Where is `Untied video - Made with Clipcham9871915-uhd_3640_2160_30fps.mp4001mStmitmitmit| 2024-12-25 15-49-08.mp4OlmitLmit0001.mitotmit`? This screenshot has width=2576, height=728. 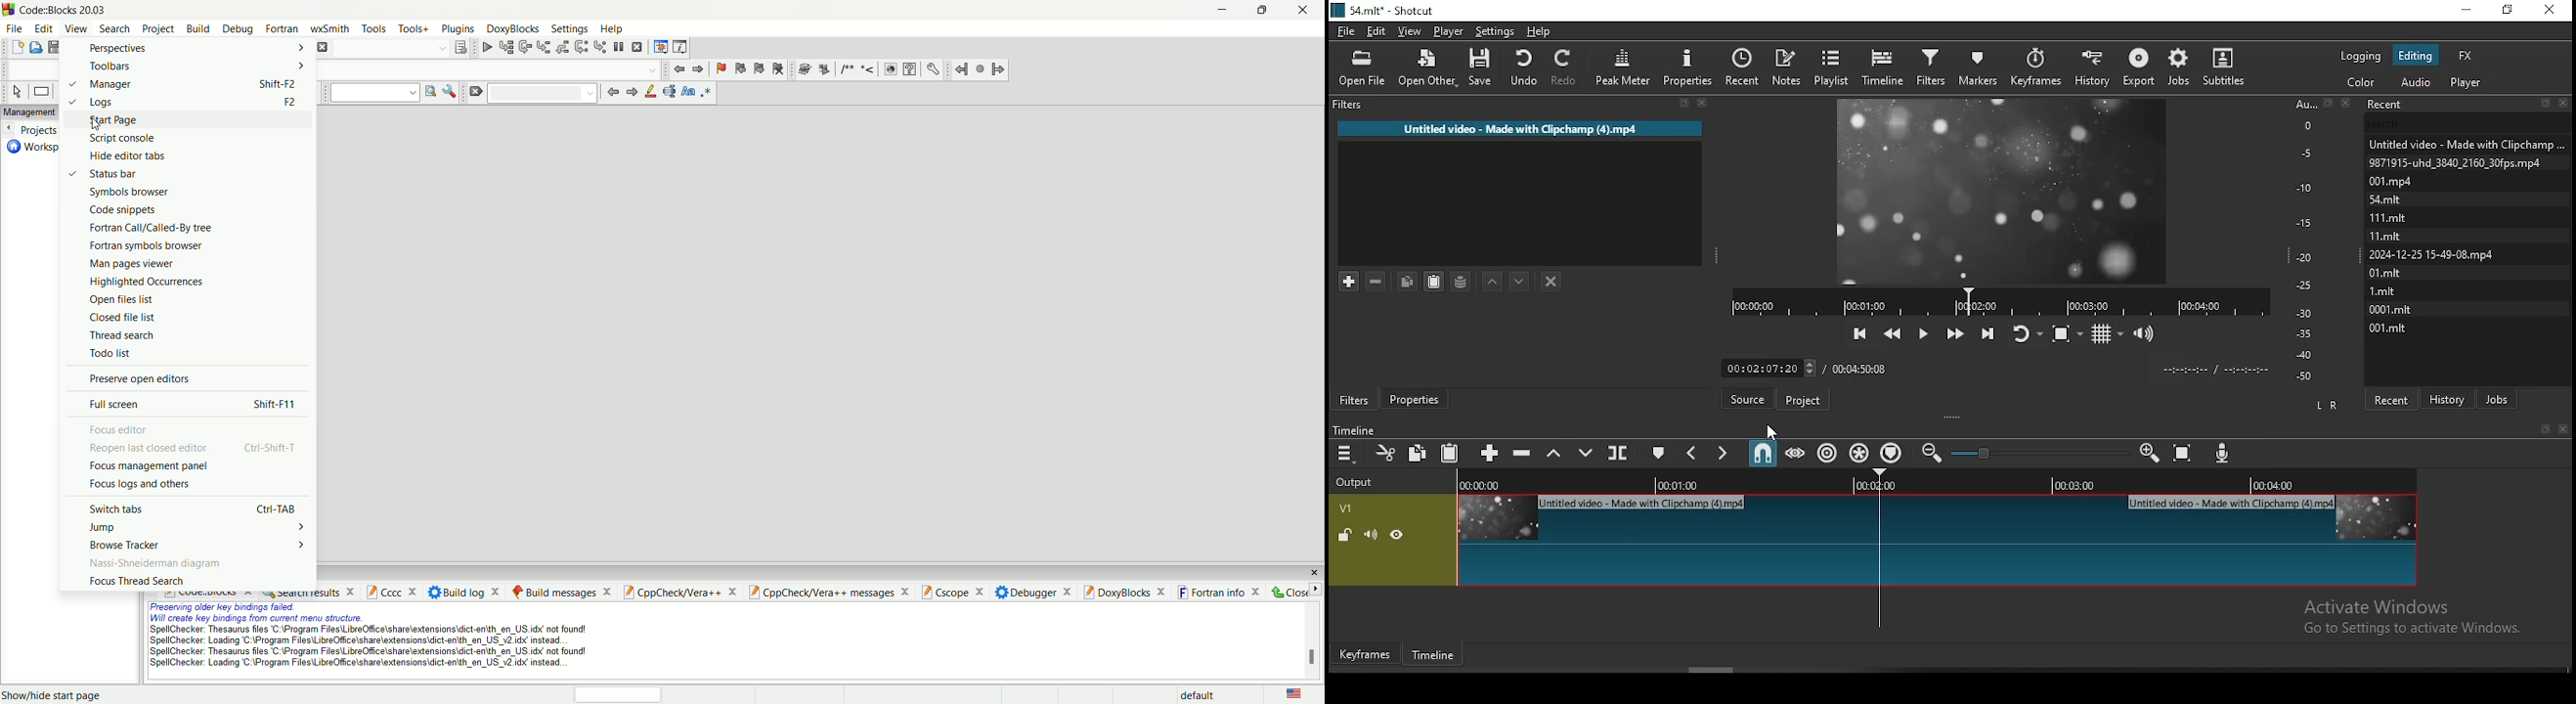
Untied video - Made with Clipcham9871915-uhd_3640_2160_30fps.mp4001mStmitmitmit| 2024-12-25 15-49-08.mp4OlmitLmit0001.mitotmit is located at coordinates (2468, 231).